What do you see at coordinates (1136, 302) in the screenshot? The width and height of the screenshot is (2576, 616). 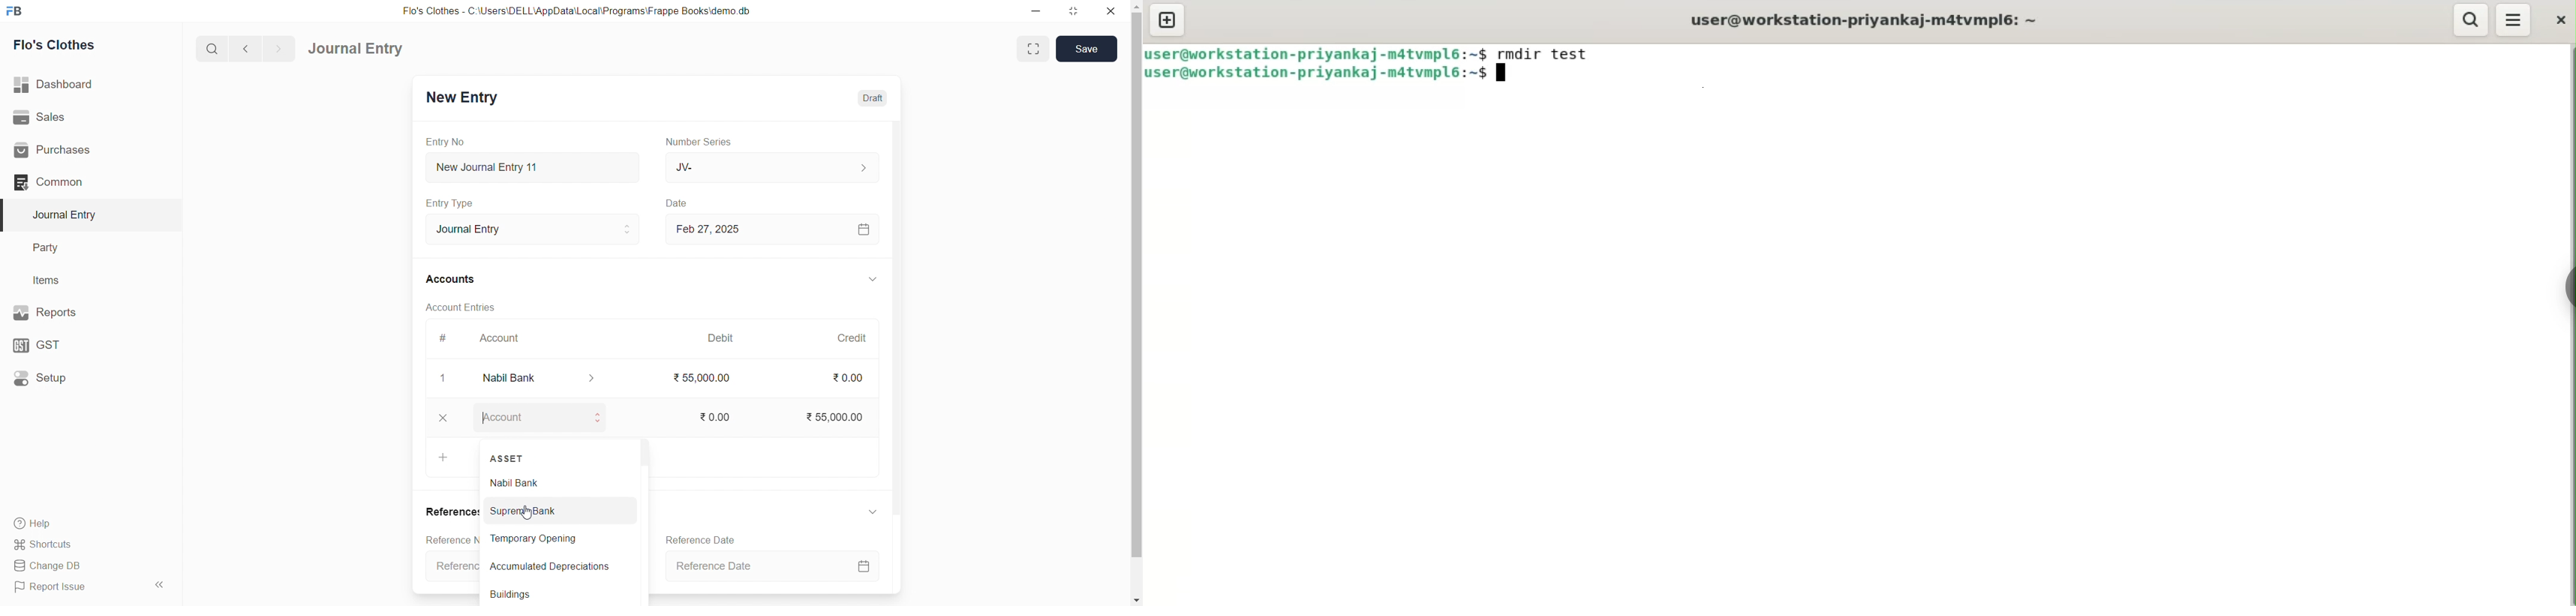 I see `vertical scroll bar` at bounding box center [1136, 302].